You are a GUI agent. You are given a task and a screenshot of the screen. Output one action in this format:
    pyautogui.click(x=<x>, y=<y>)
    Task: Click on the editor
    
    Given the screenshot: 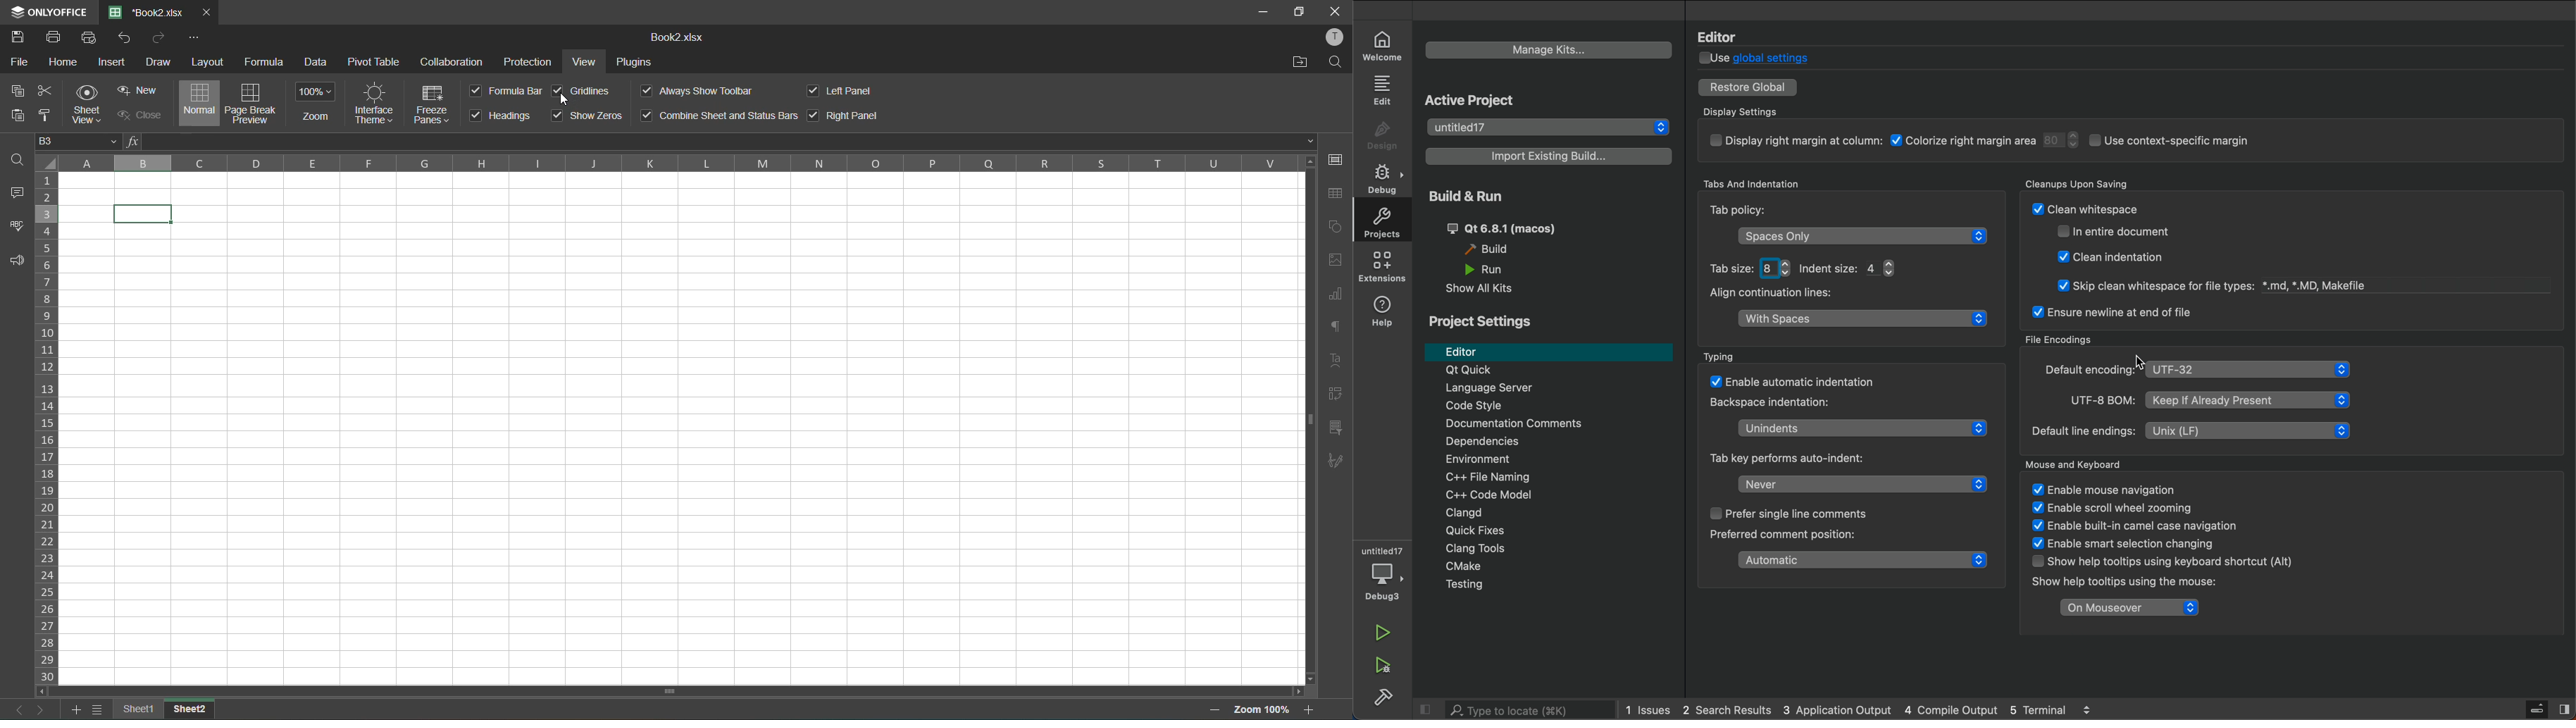 What is the action you would take?
    pyautogui.click(x=1550, y=351)
    